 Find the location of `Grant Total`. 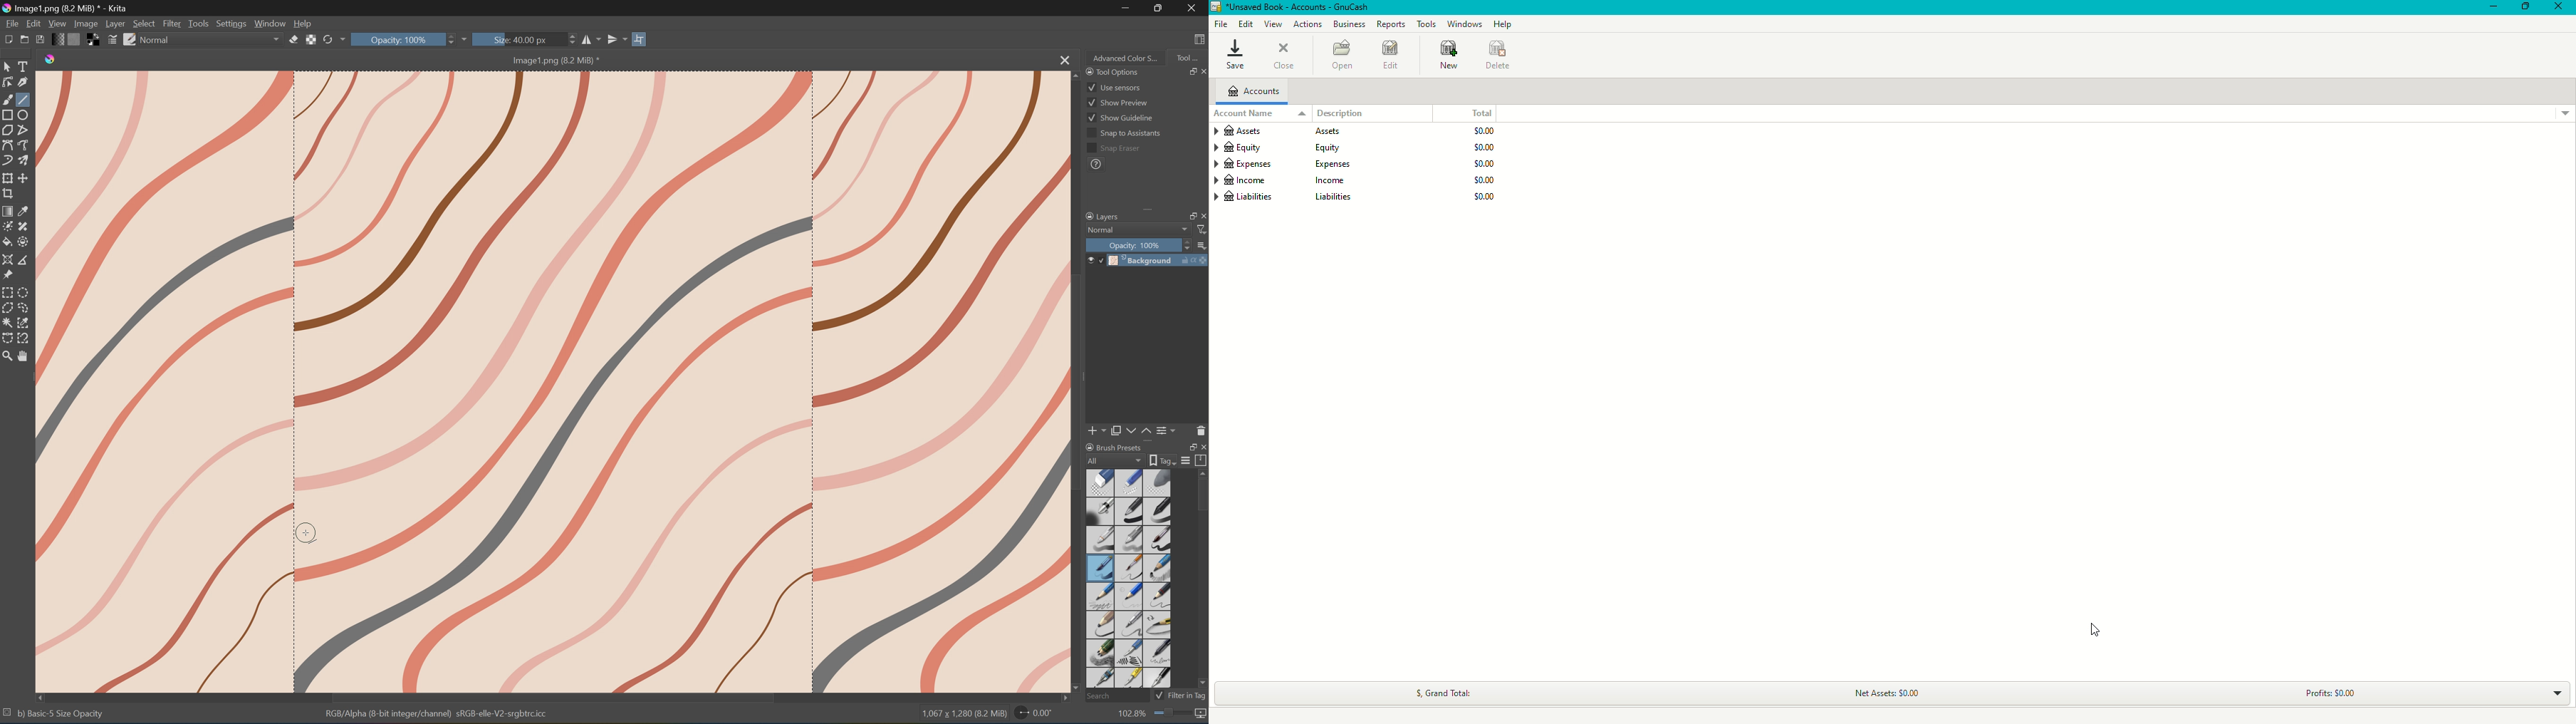

Grant Total is located at coordinates (1453, 689).